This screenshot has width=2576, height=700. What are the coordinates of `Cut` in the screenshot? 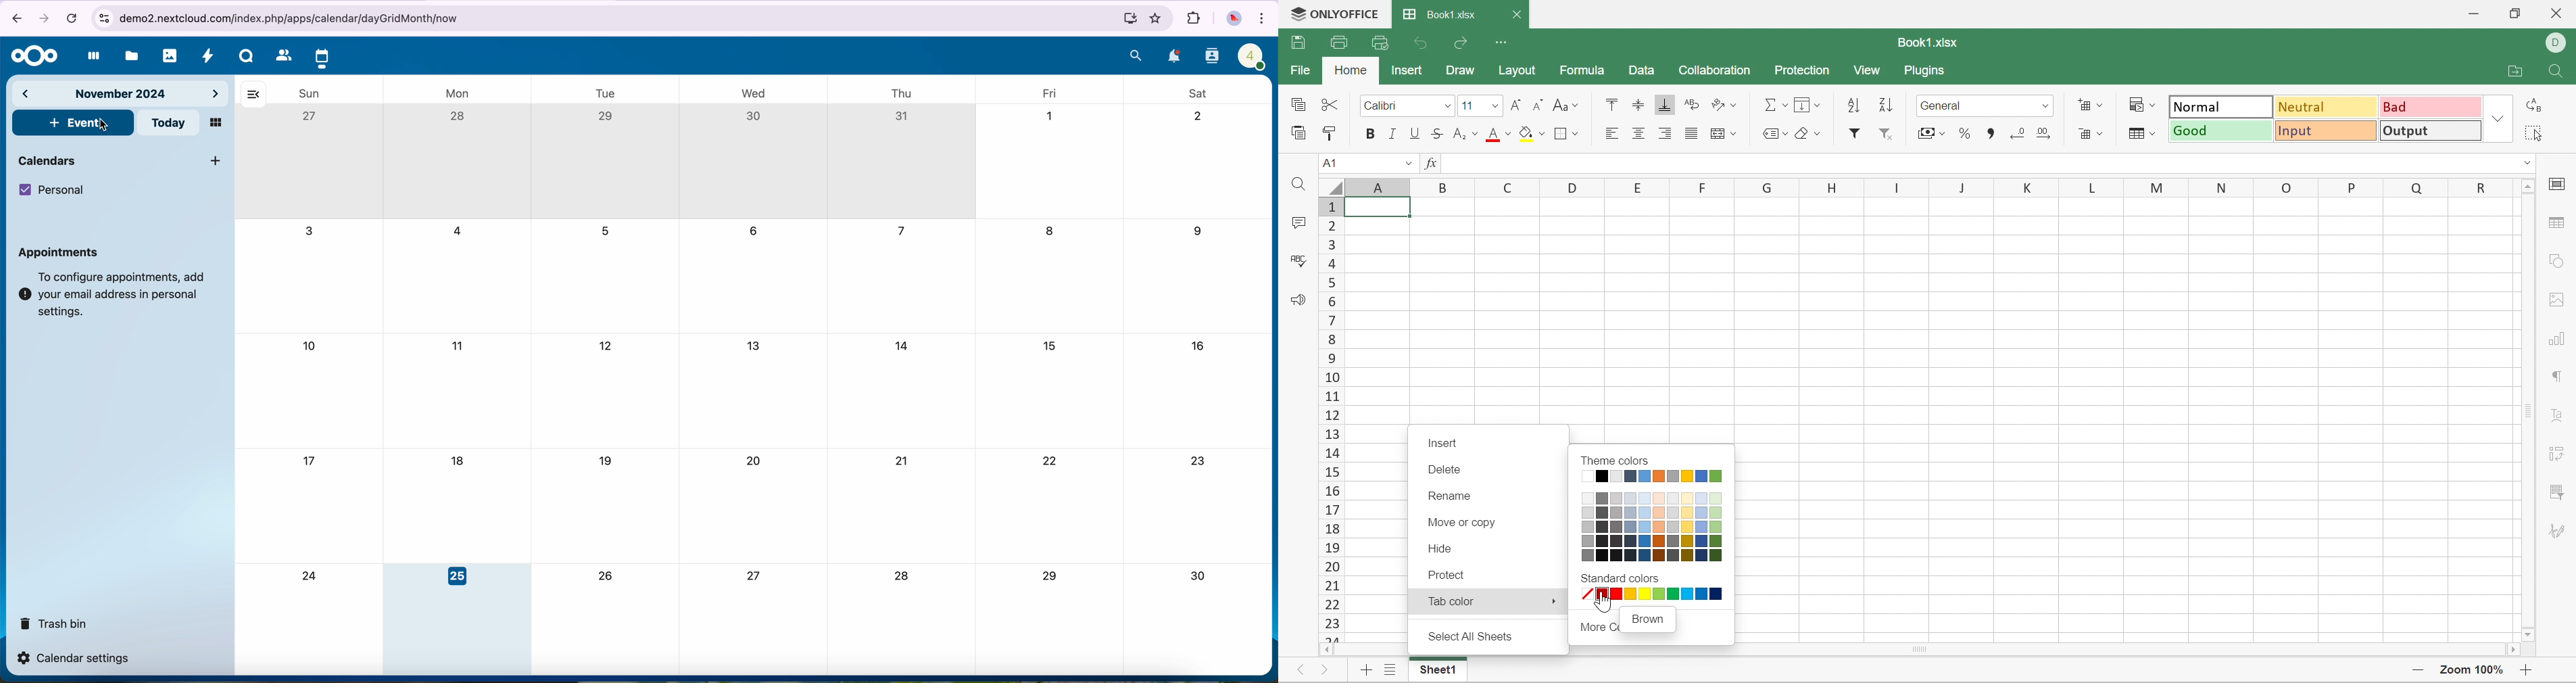 It's located at (1334, 106).